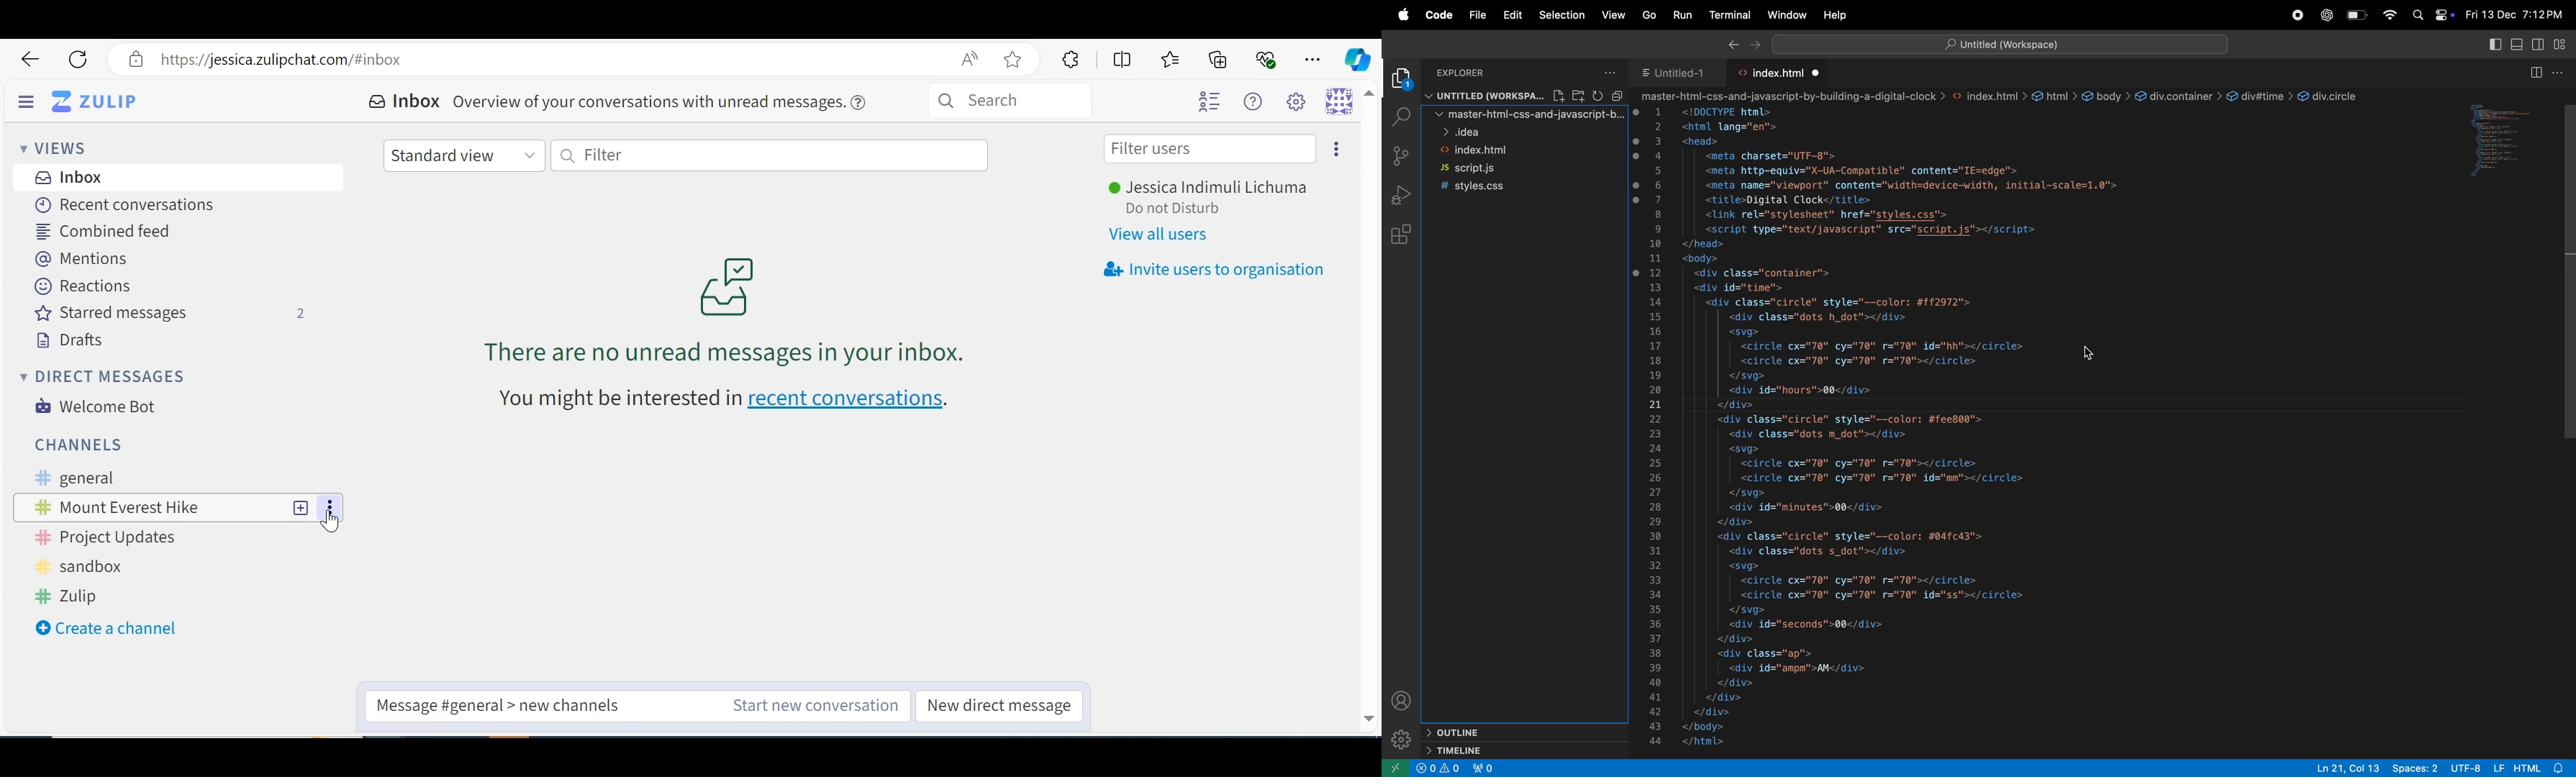 The image size is (2576, 784). I want to click on Help, so click(1838, 13).